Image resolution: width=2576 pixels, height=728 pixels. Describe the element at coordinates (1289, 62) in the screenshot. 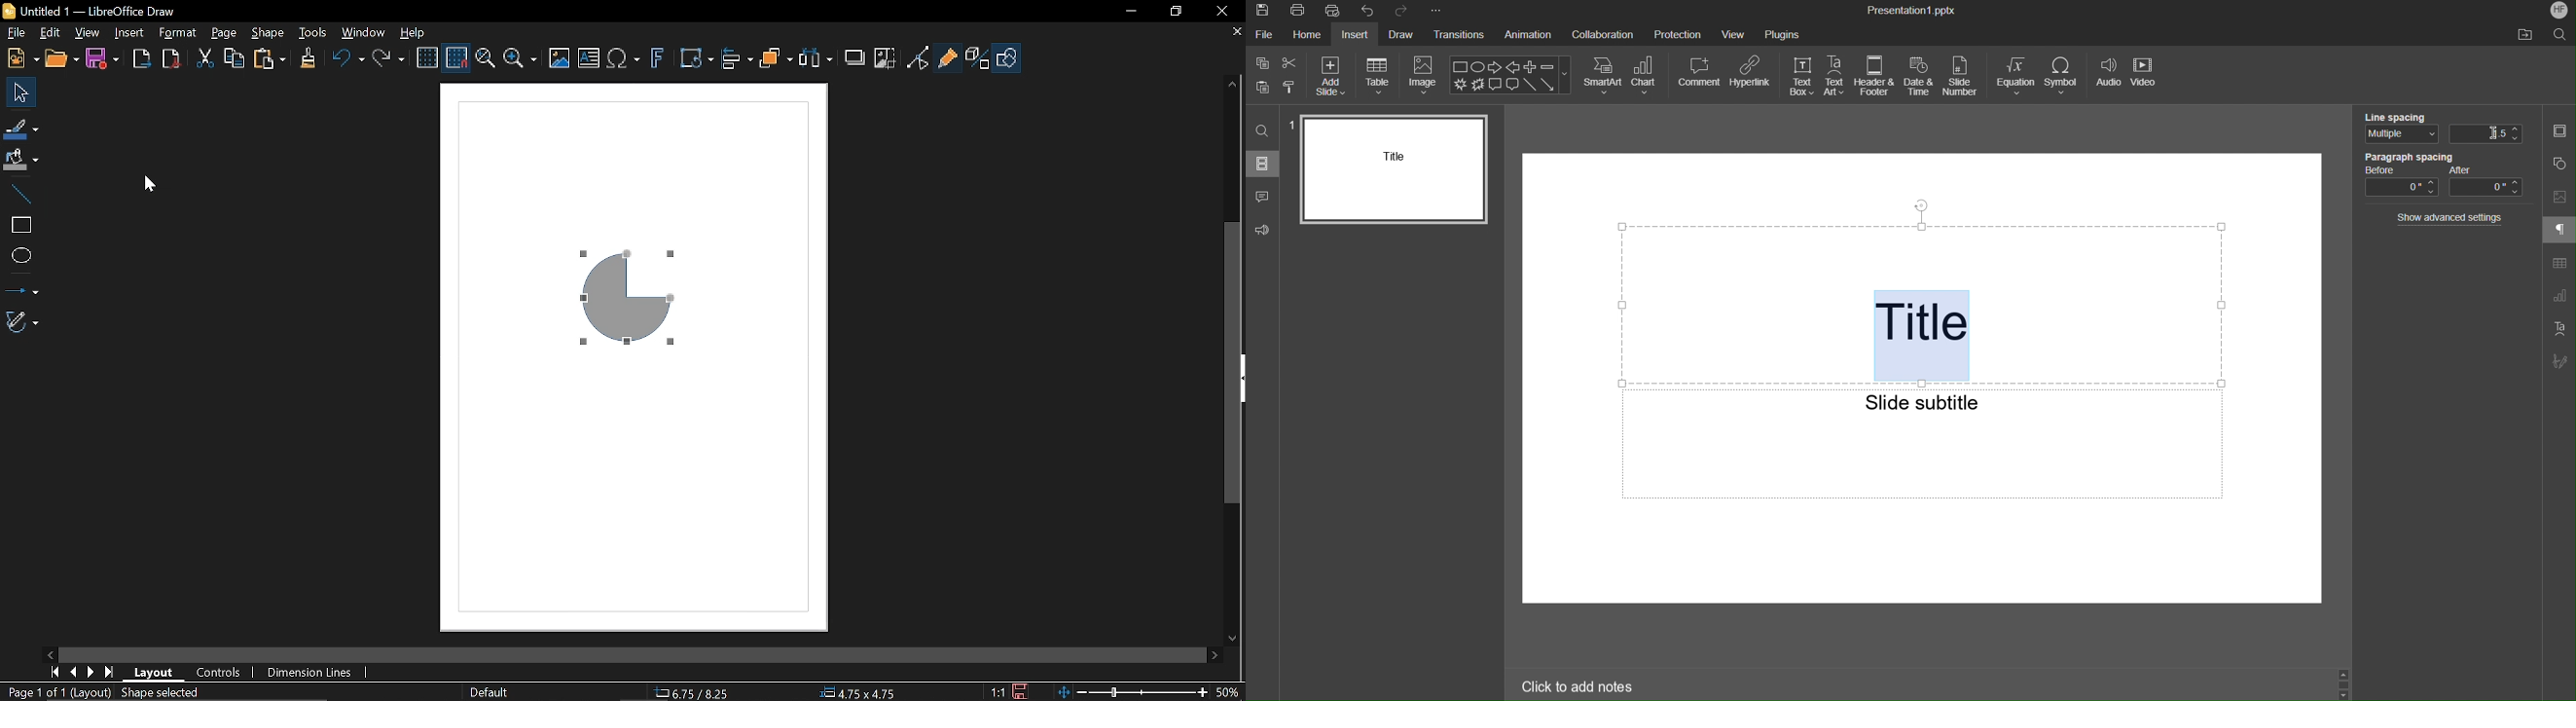

I see `Cut` at that location.